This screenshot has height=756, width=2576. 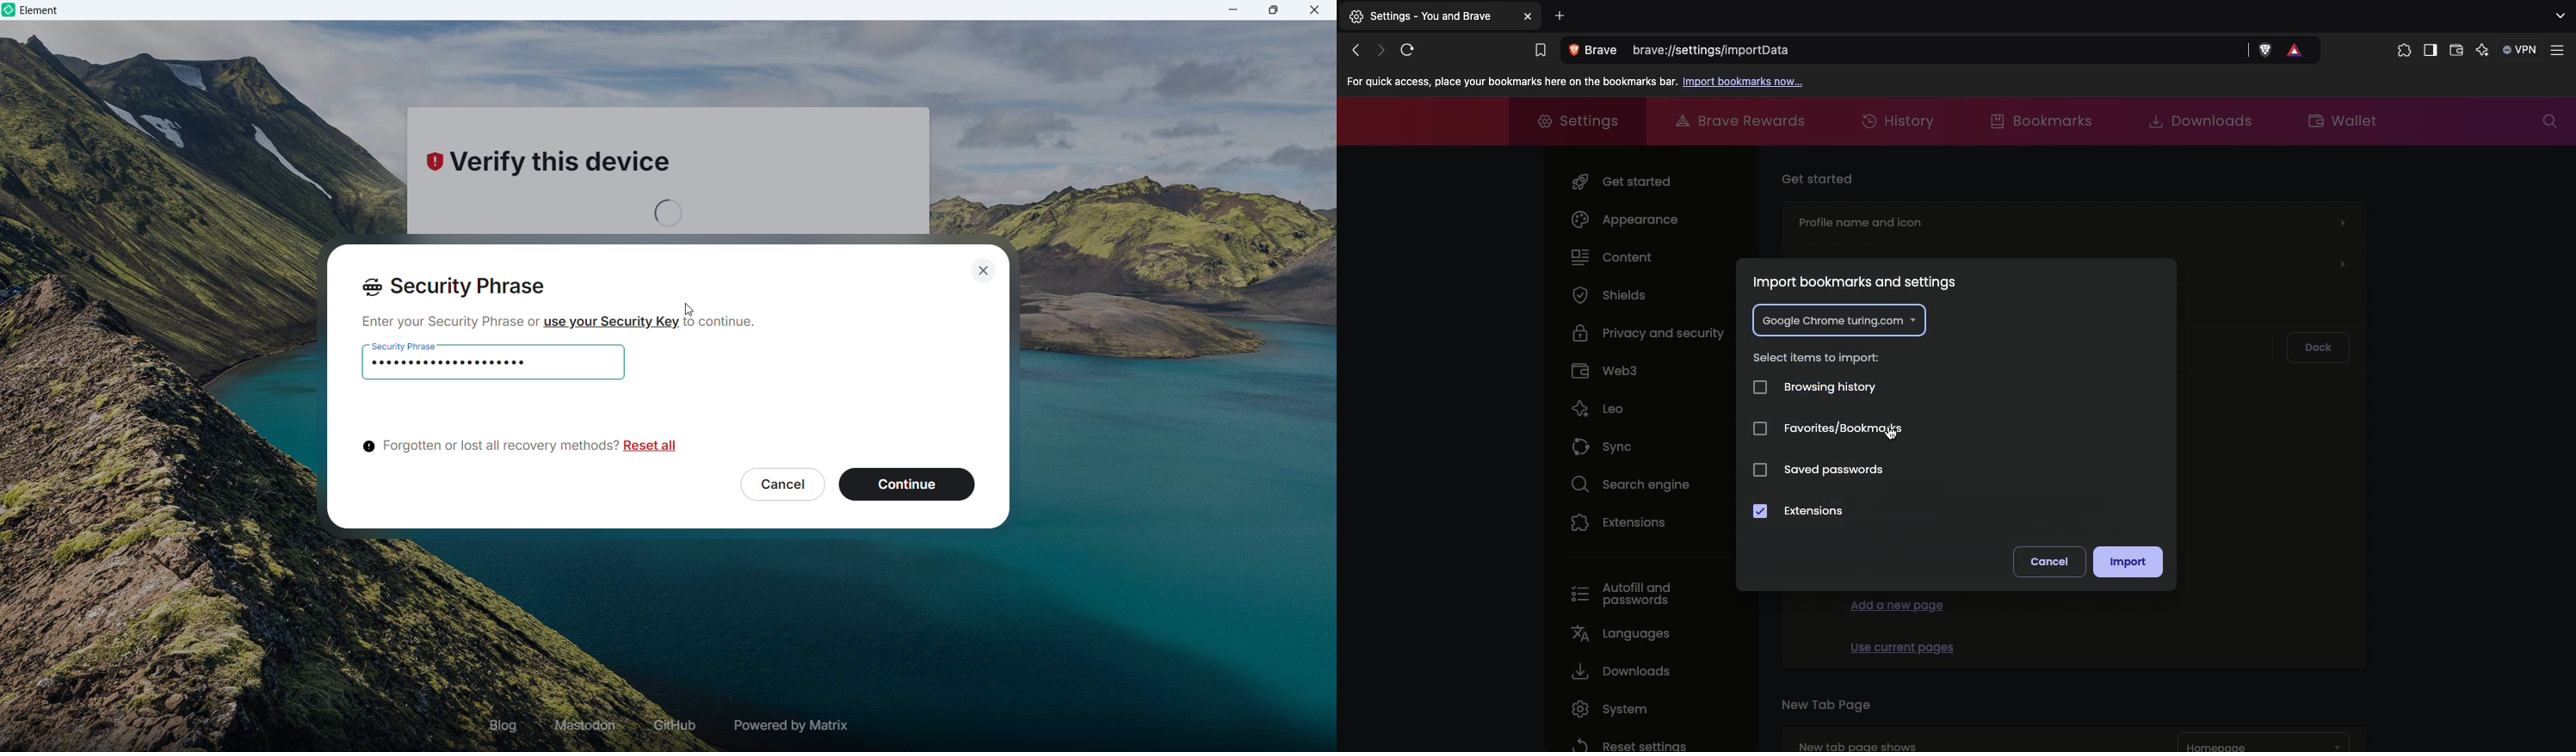 What do you see at coordinates (1381, 49) in the screenshot?
I see `Click to go forward, hold to see history` at bounding box center [1381, 49].